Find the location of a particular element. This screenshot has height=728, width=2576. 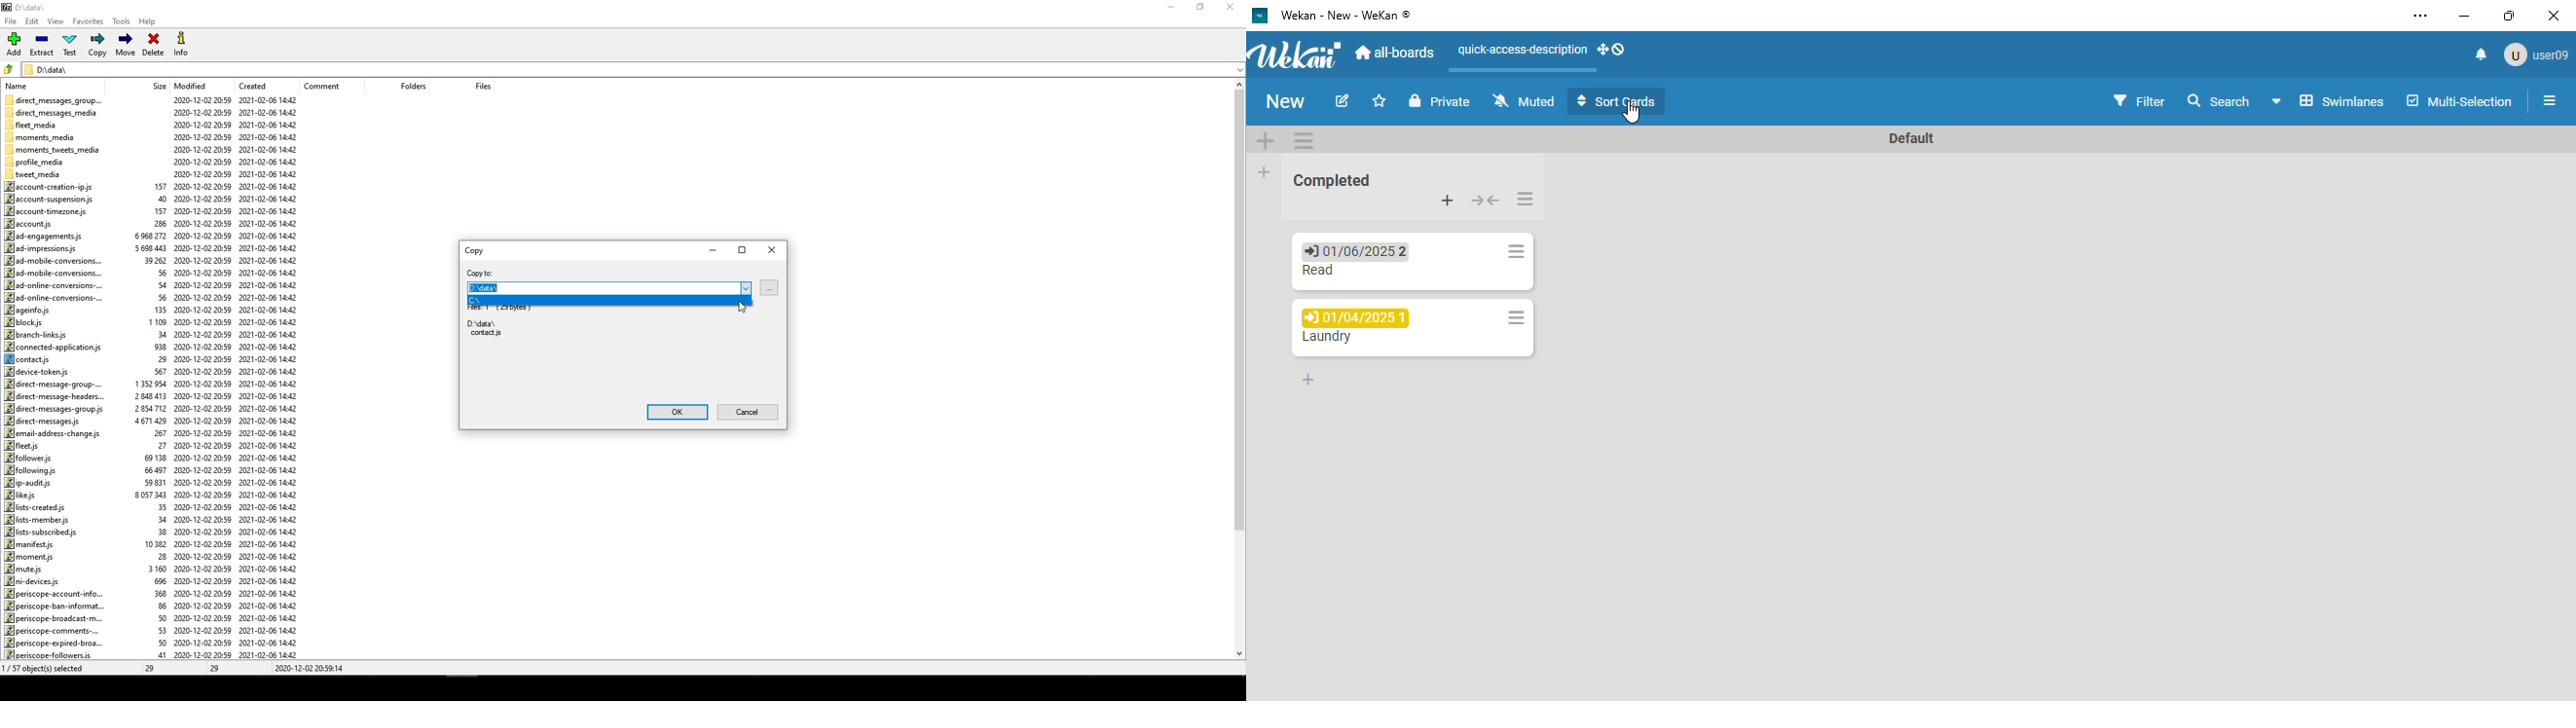

down is located at coordinates (1228, 74).